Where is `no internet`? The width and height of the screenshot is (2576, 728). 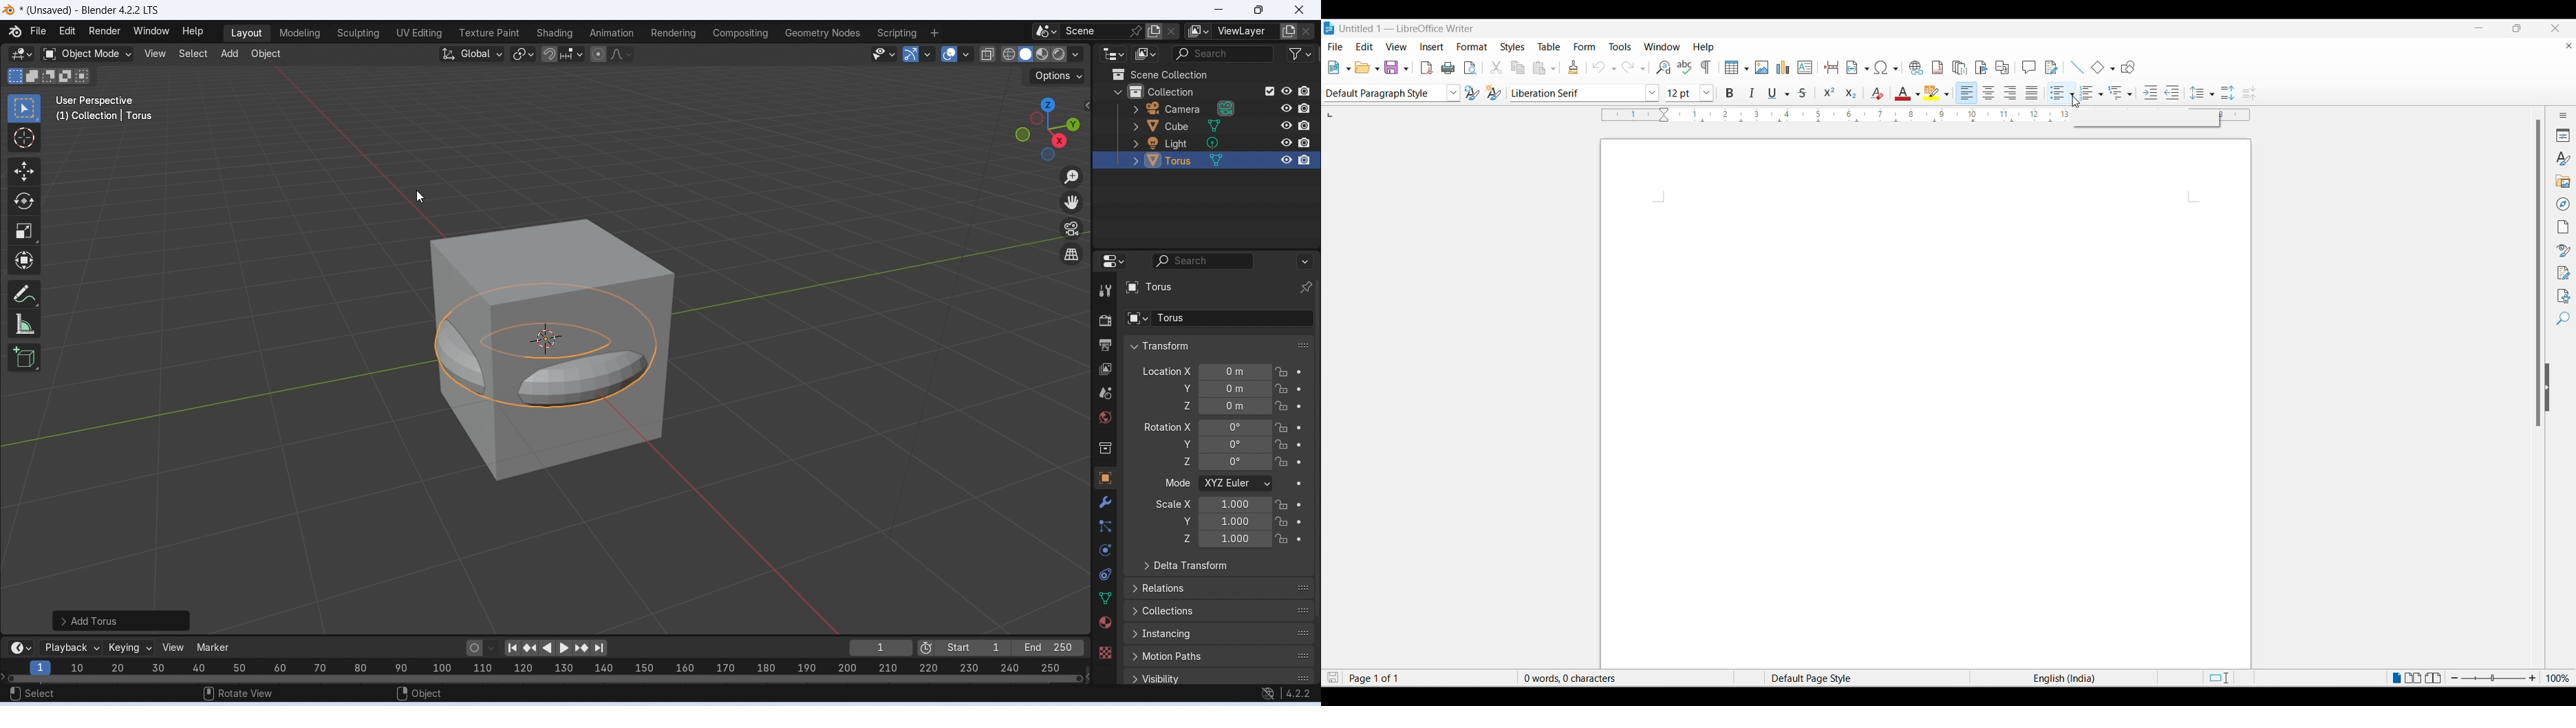
no internet is located at coordinates (1269, 694).